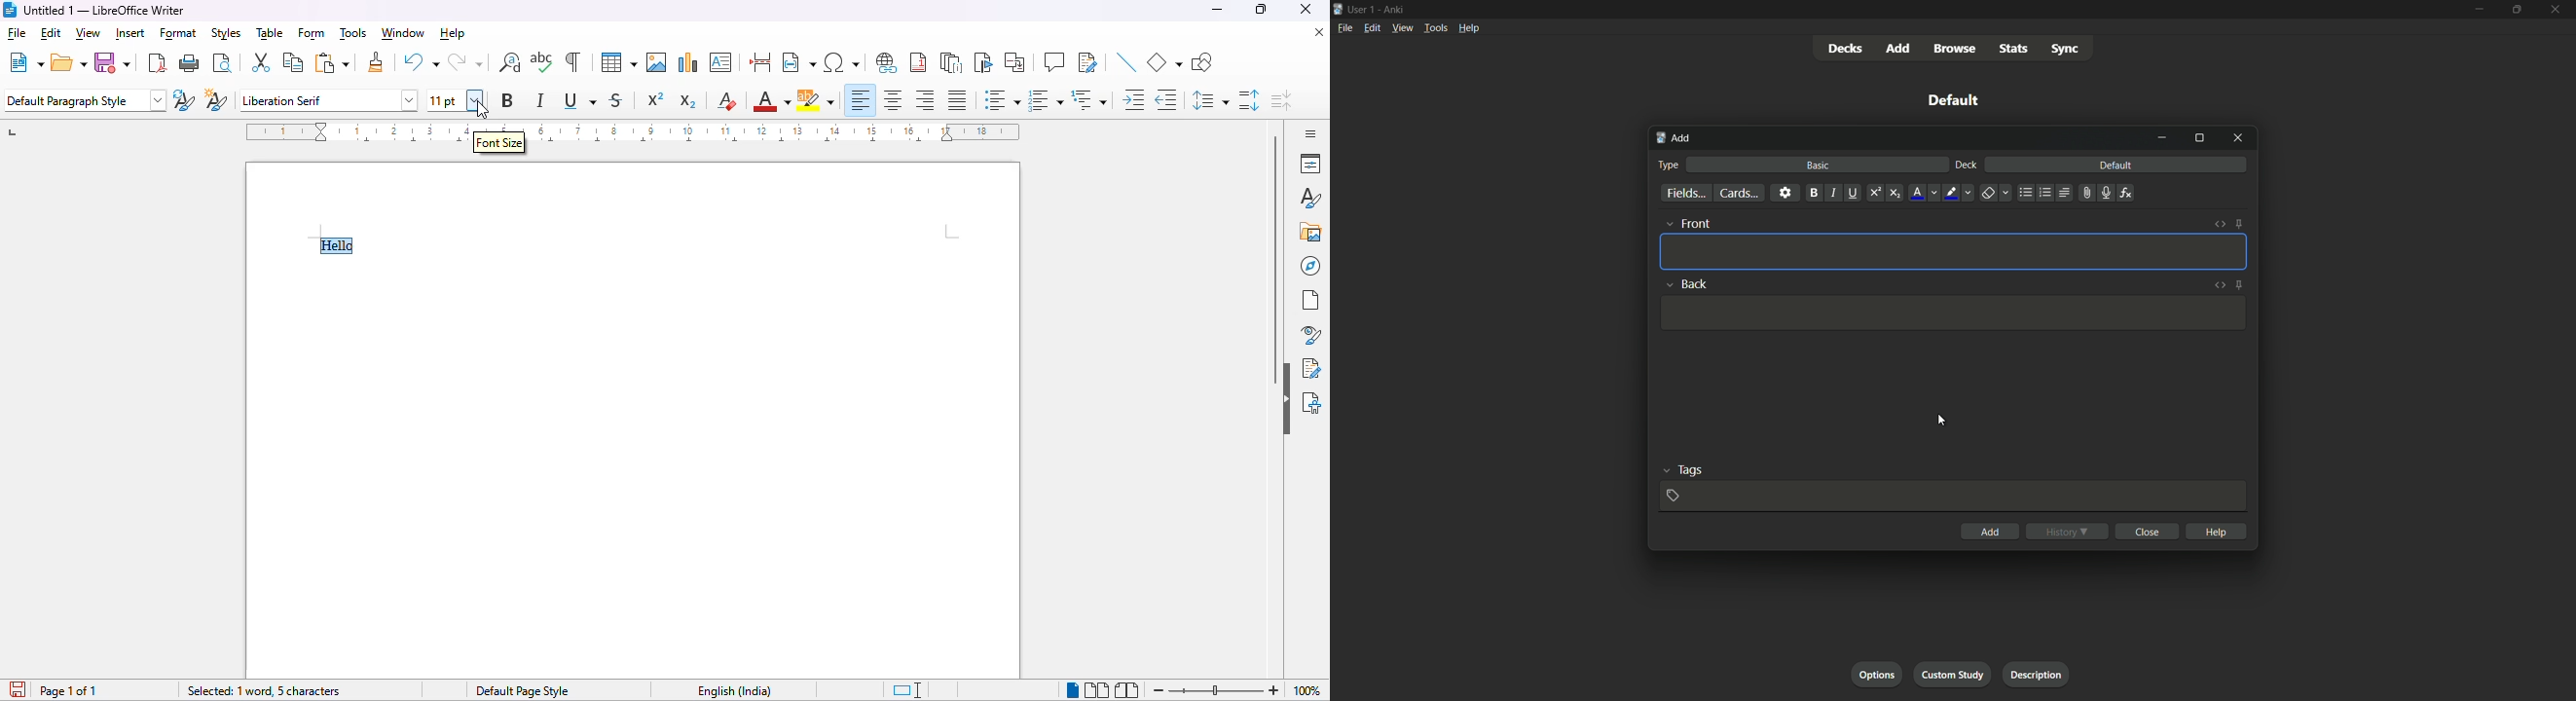  I want to click on insert comment, so click(1054, 61).